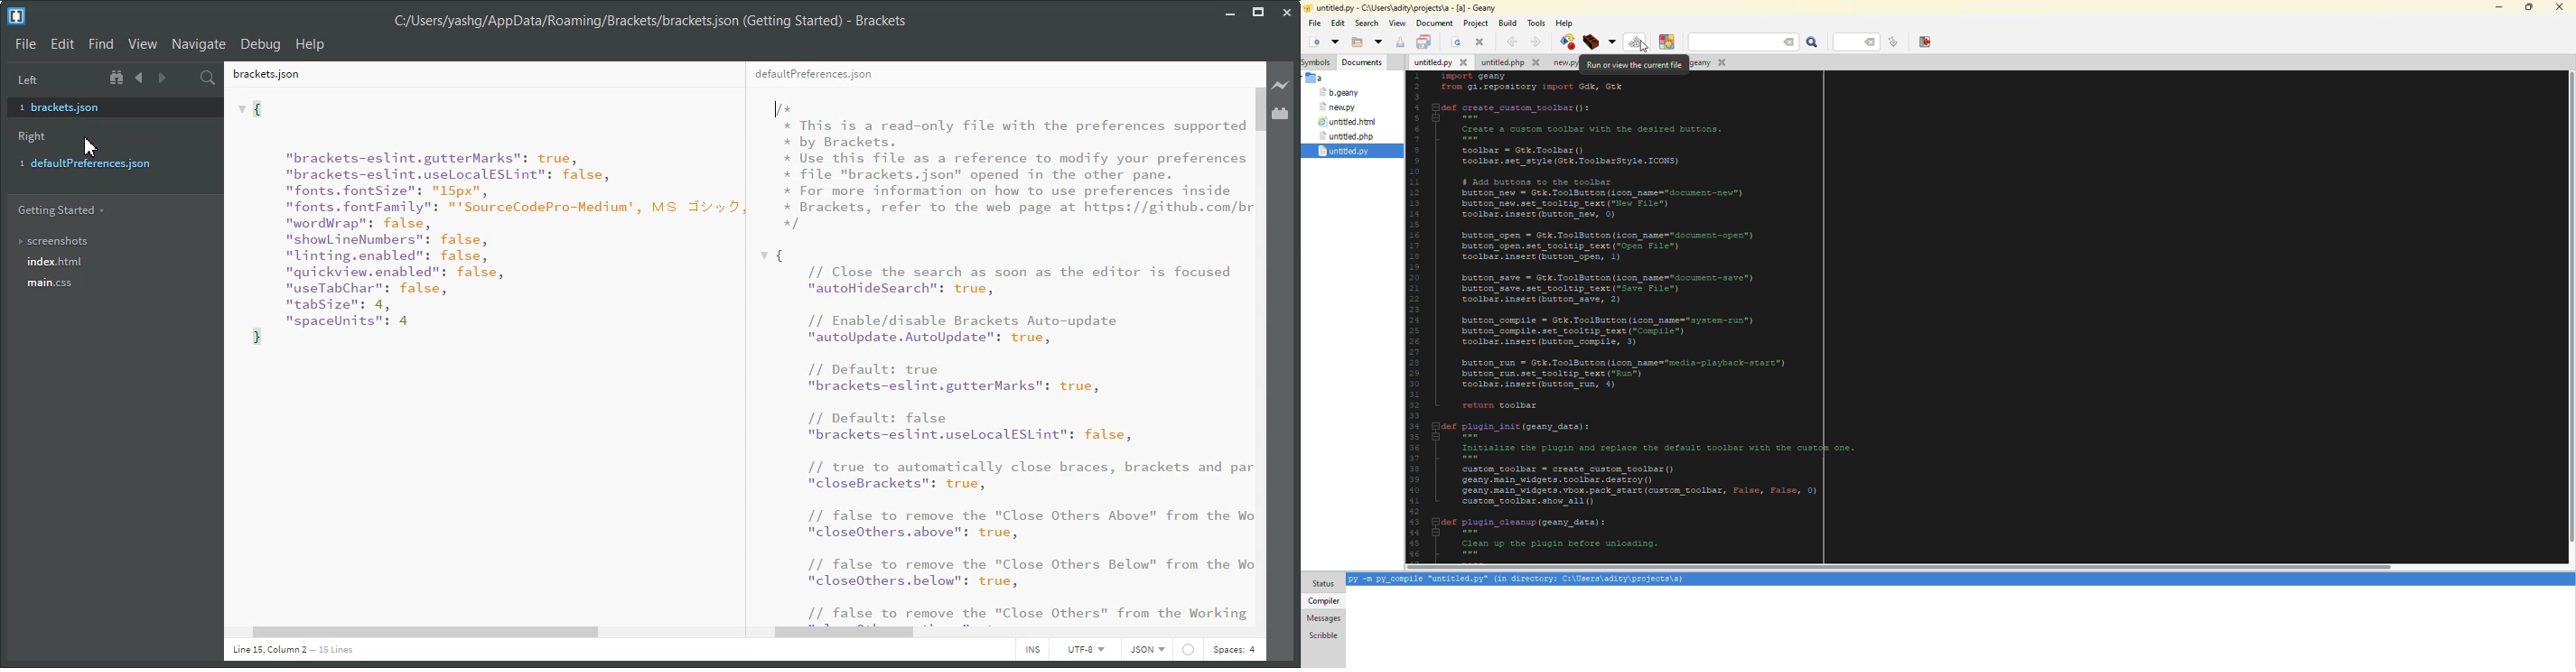 The height and width of the screenshot is (672, 2576). What do you see at coordinates (109, 241) in the screenshot?
I see `Screenshots` at bounding box center [109, 241].